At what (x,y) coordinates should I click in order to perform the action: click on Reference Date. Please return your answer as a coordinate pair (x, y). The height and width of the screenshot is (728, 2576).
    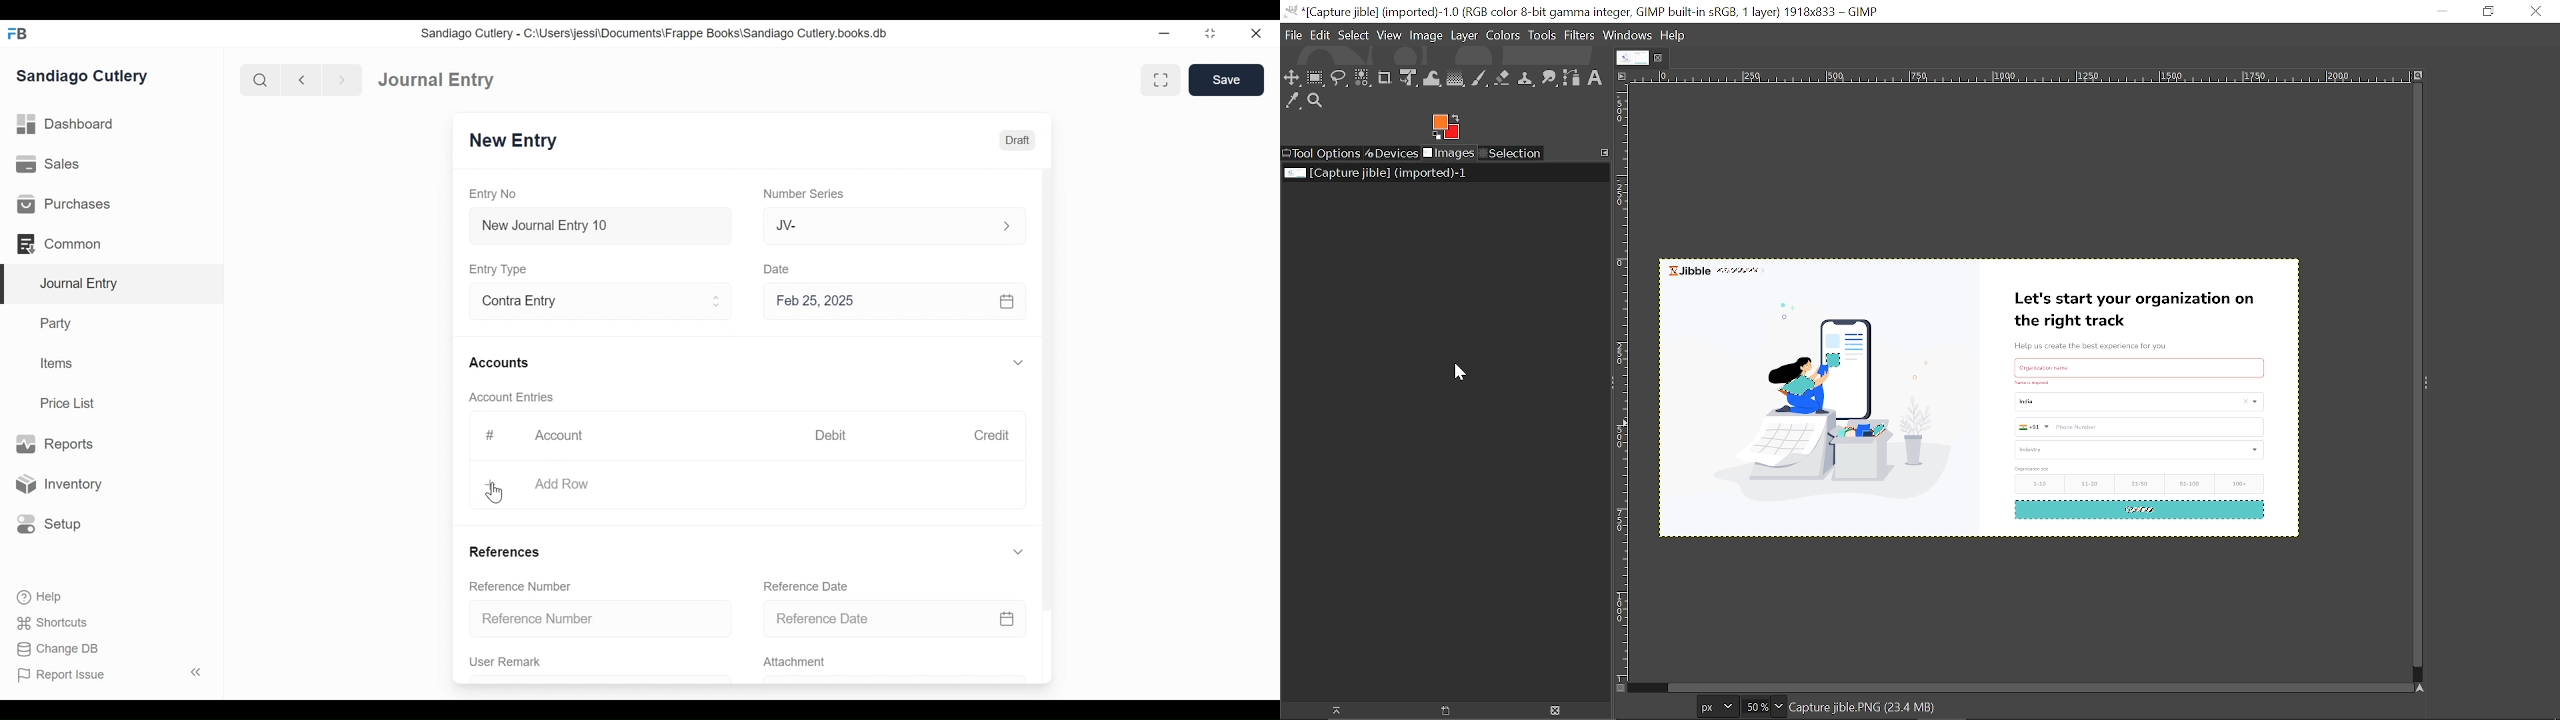
    Looking at the image, I should click on (809, 586).